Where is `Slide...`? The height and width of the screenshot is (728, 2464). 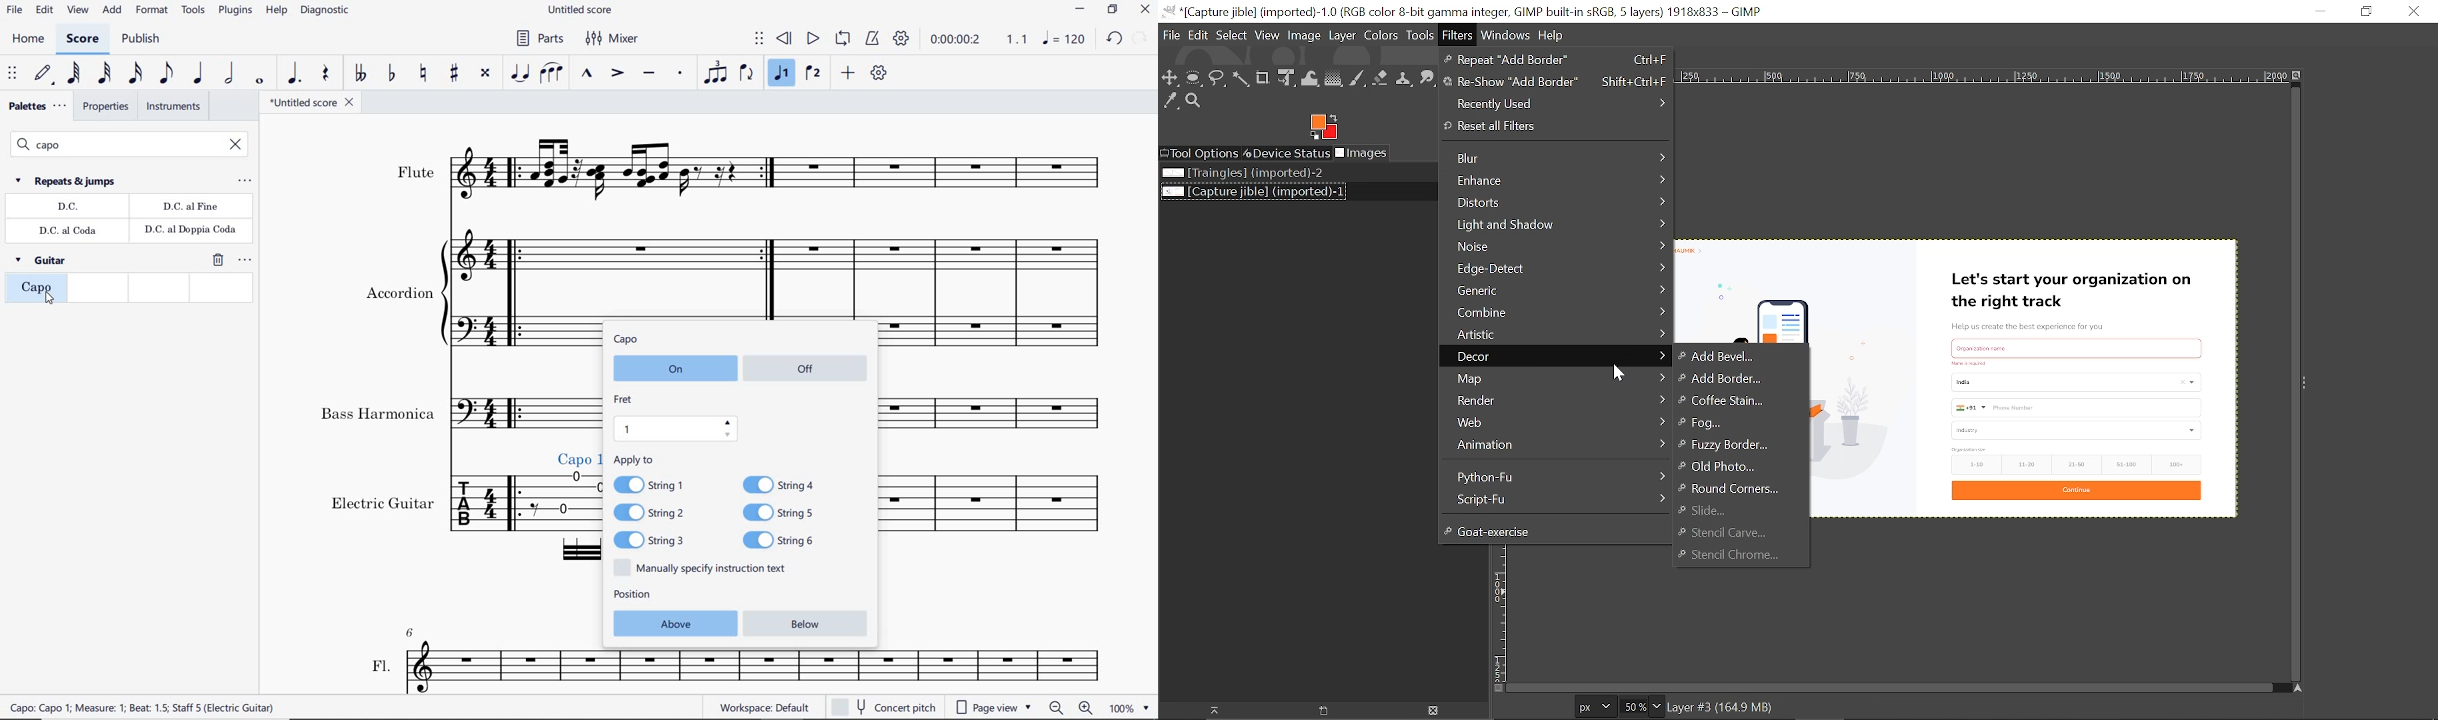
Slide... is located at coordinates (1705, 510).